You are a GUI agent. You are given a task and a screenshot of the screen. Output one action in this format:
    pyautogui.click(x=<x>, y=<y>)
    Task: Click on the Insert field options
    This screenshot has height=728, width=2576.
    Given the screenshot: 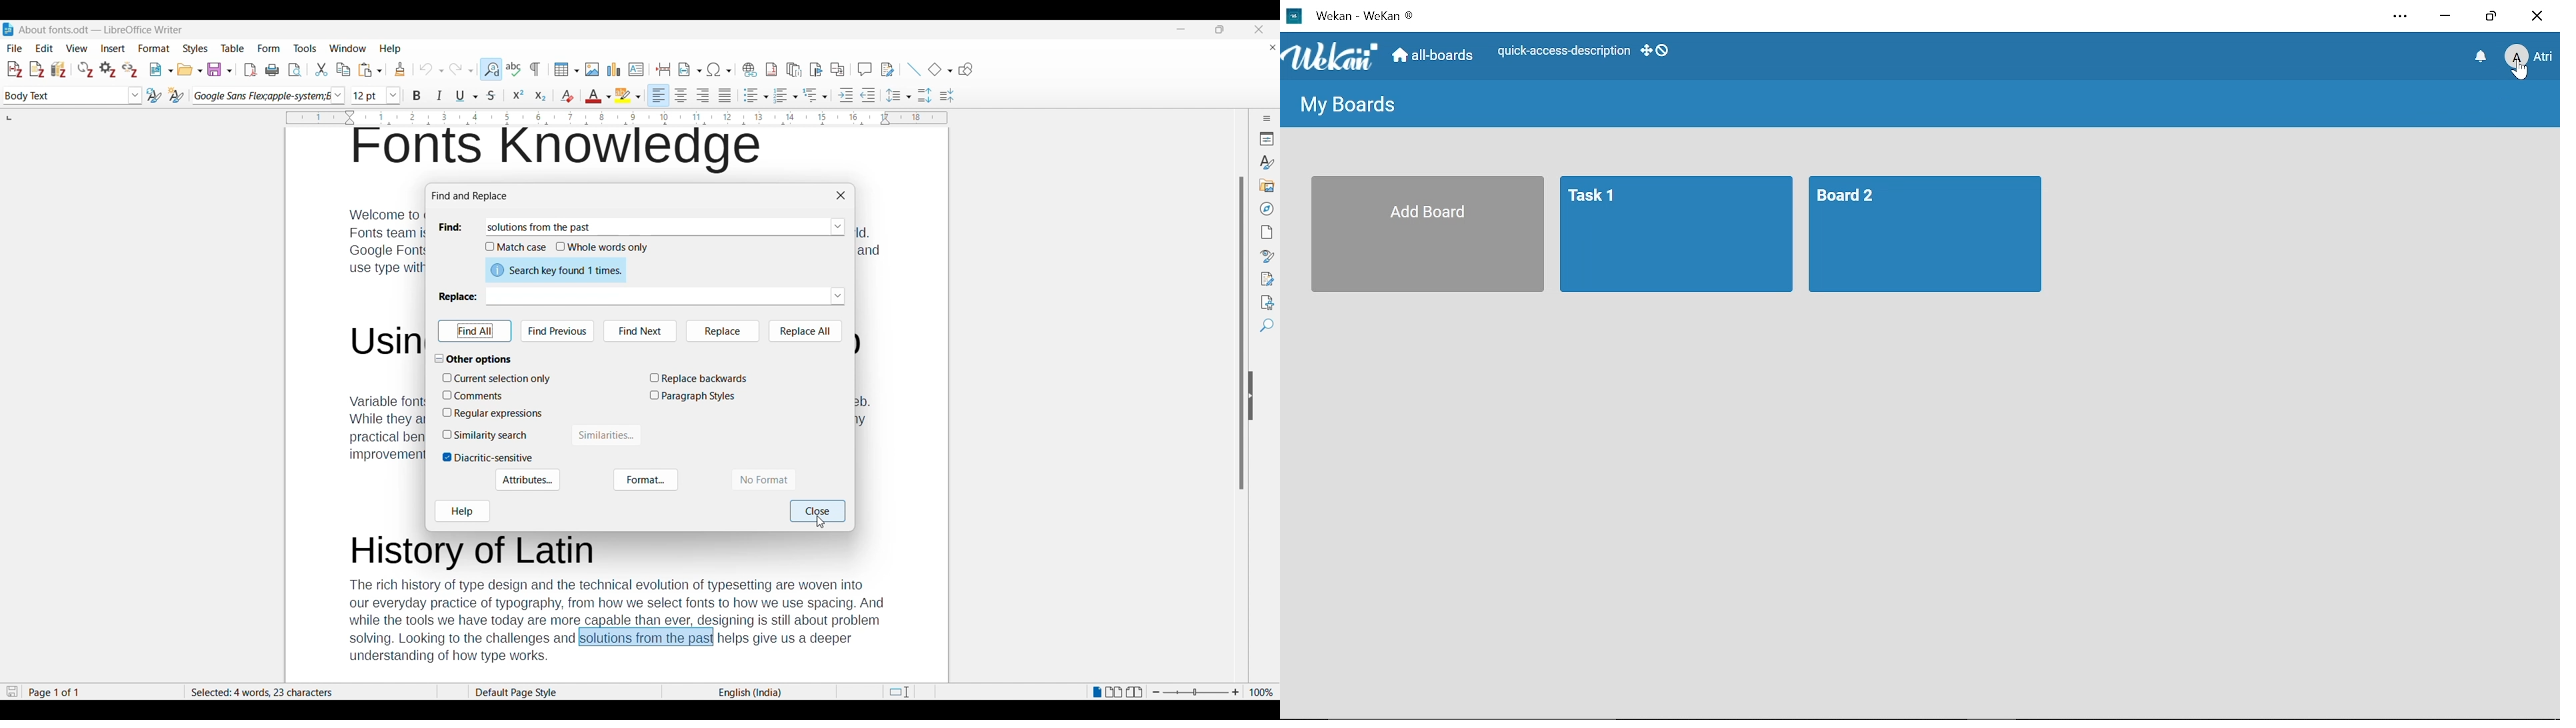 What is the action you would take?
    pyautogui.click(x=690, y=69)
    